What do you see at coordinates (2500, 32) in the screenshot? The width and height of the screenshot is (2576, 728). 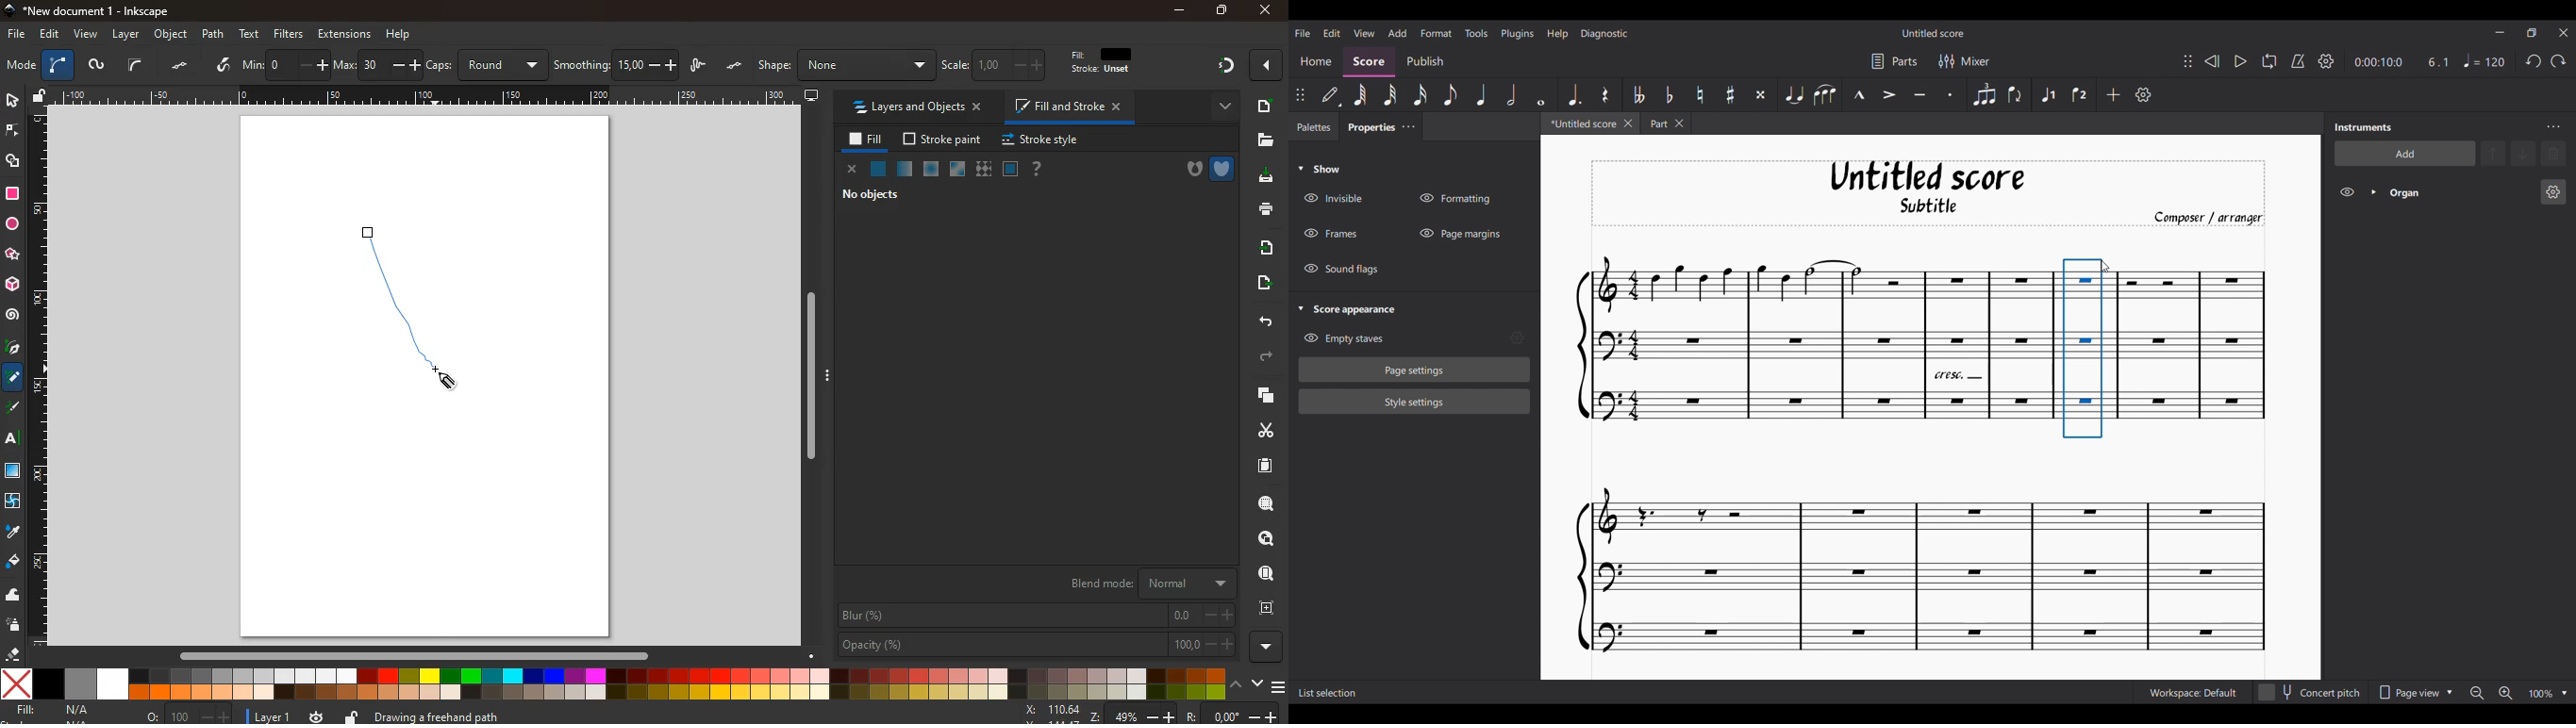 I see `Minimize` at bounding box center [2500, 32].